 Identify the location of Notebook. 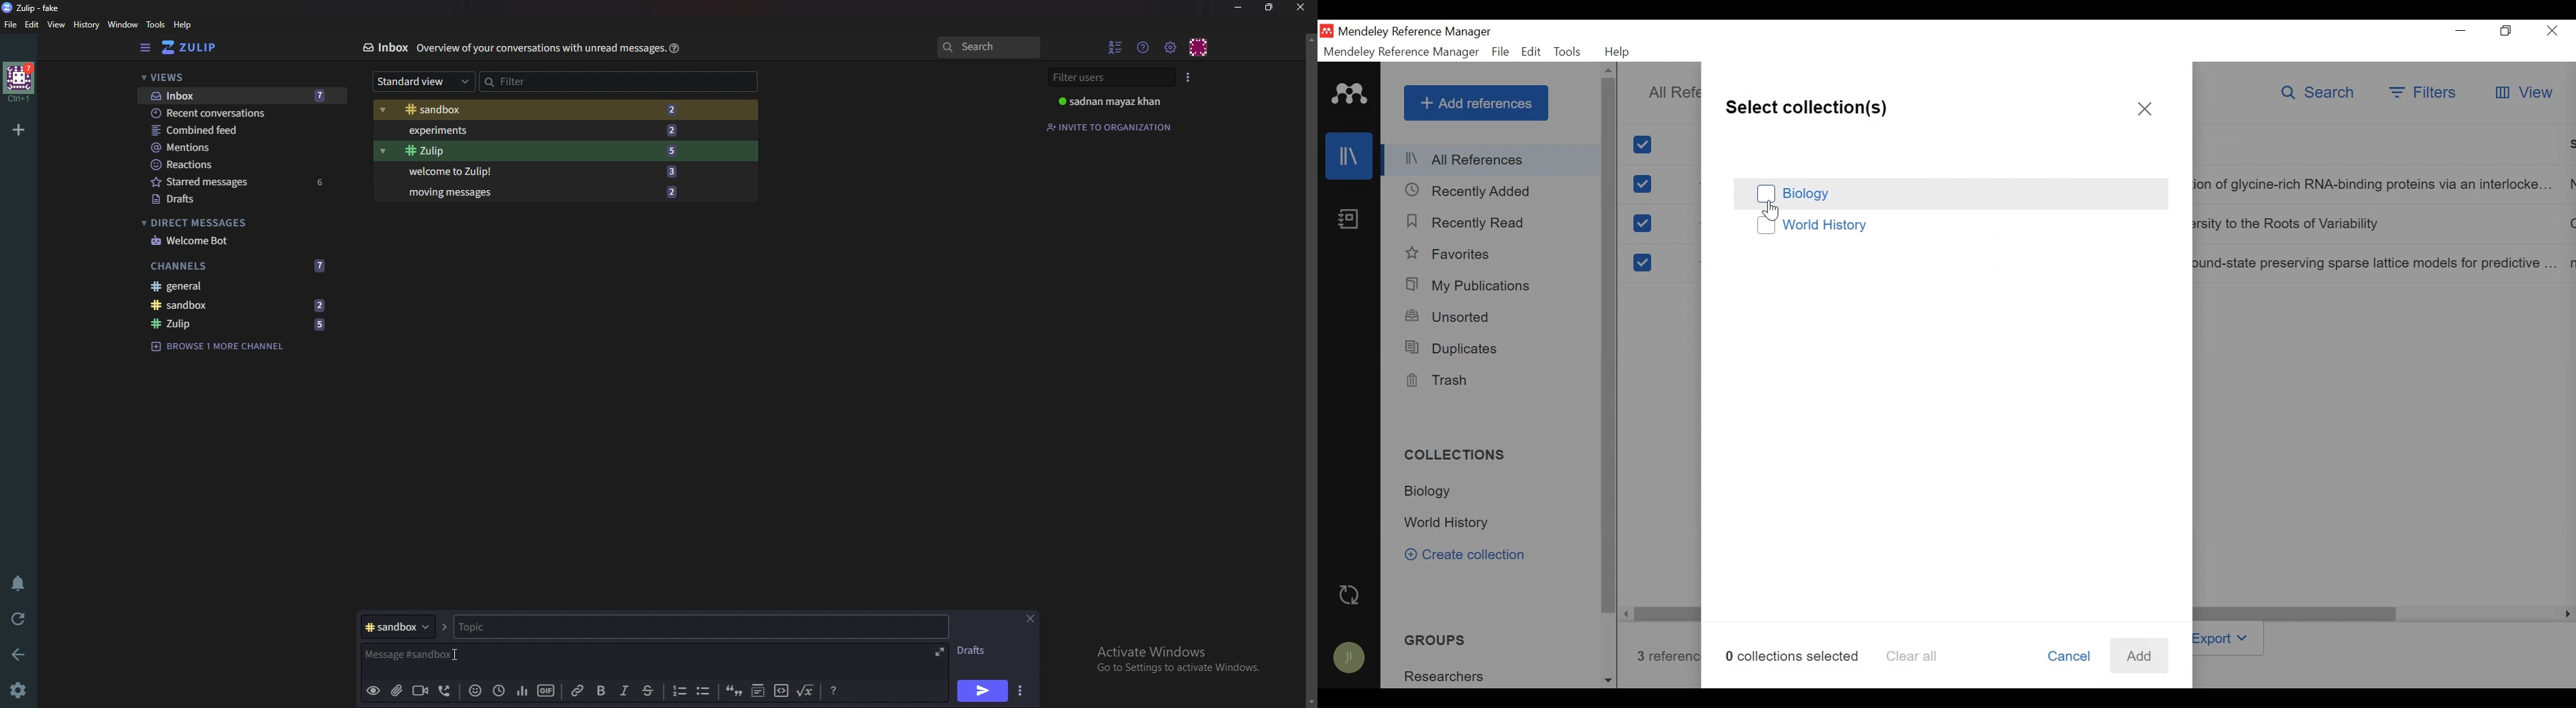
(1348, 220).